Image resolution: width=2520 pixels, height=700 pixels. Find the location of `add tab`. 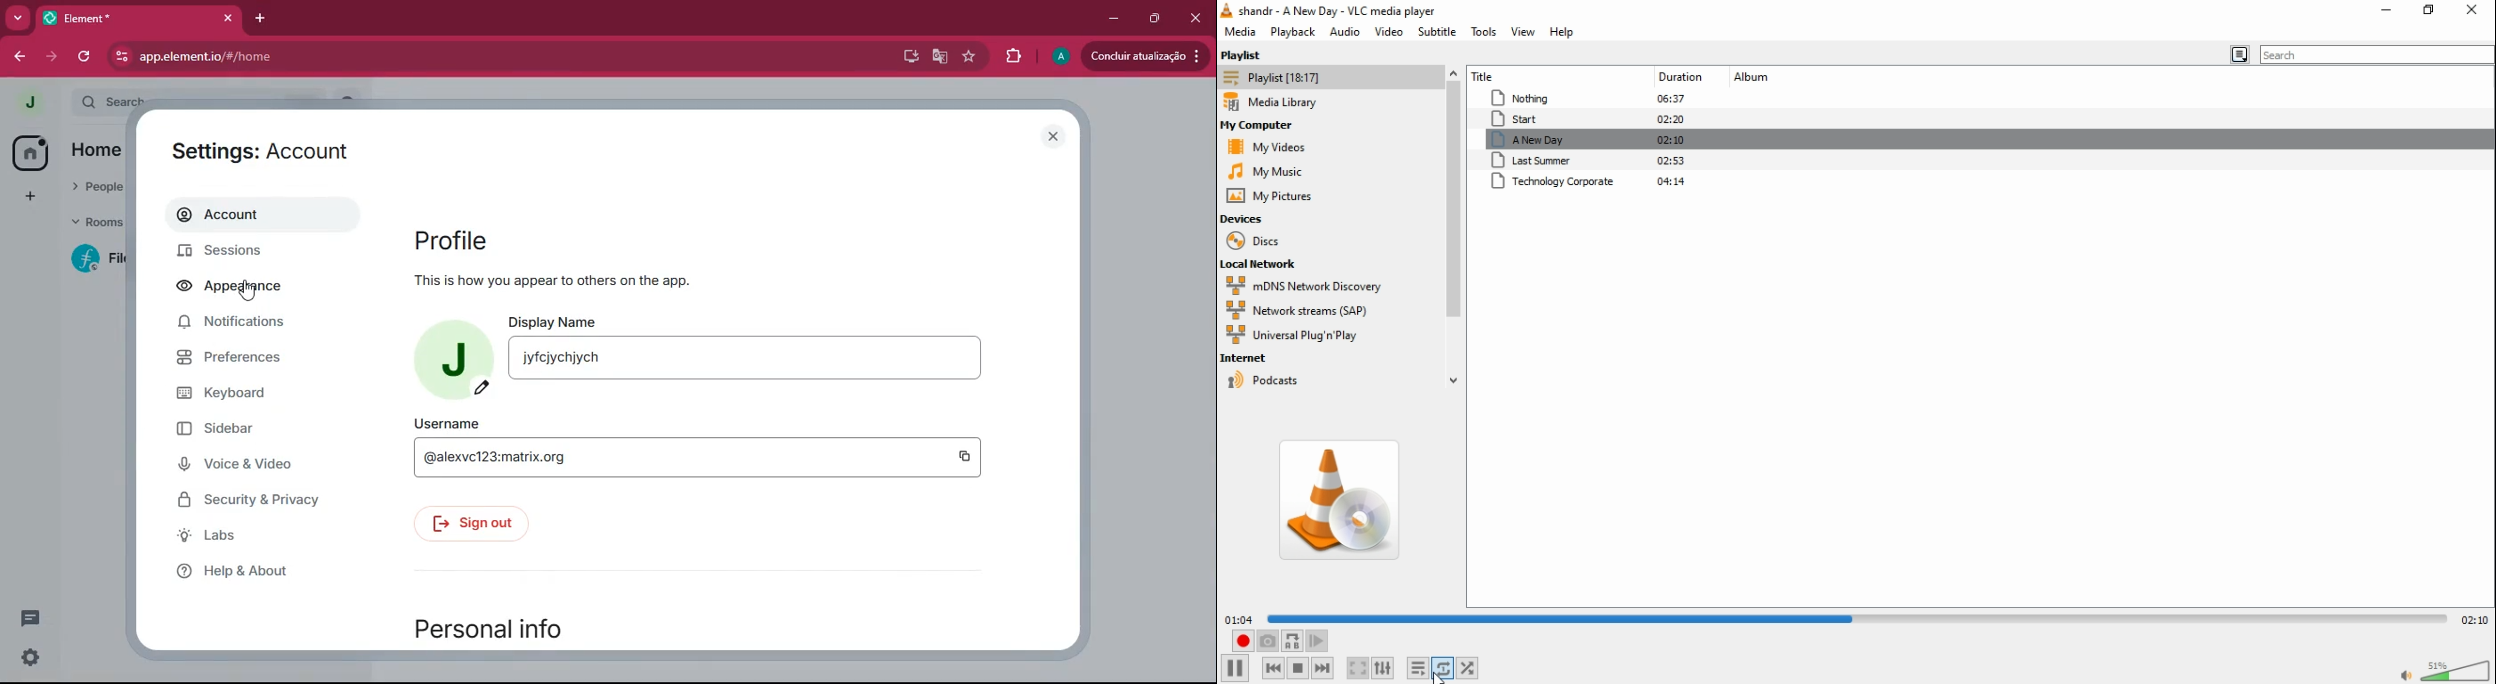

add tab is located at coordinates (257, 17).